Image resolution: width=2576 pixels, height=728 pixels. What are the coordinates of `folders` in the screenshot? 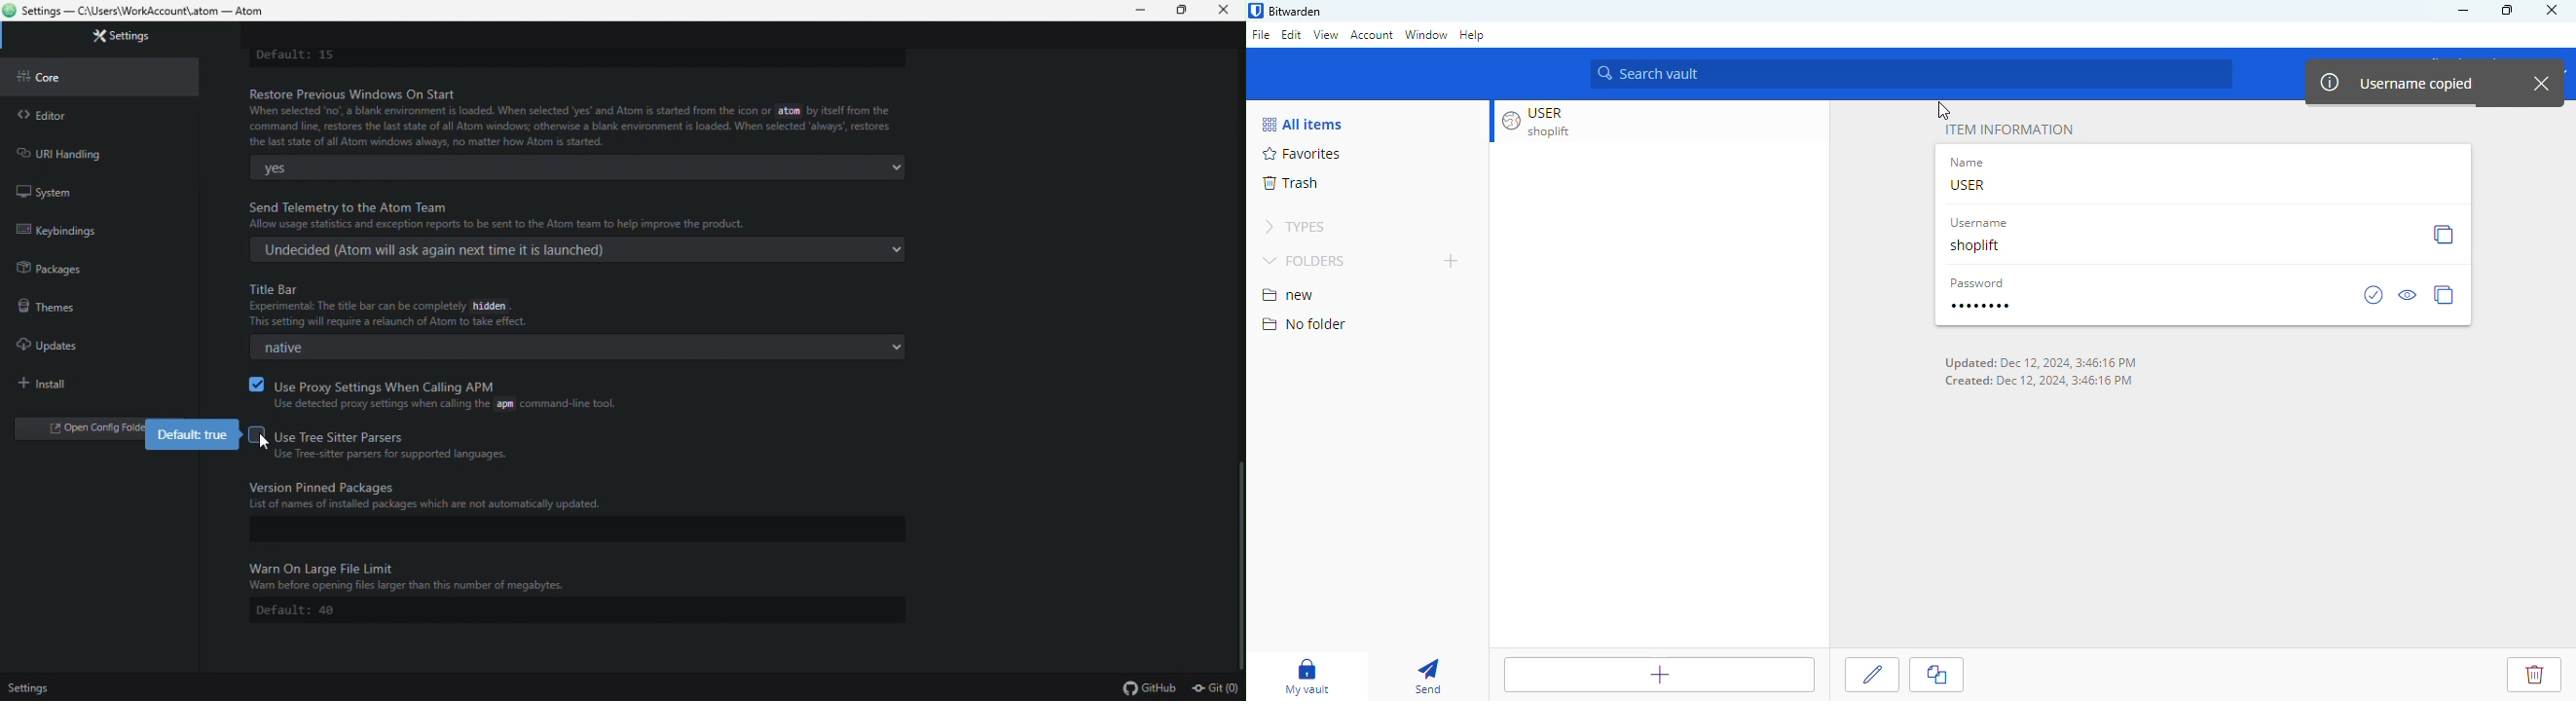 It's located at (1306, 260).